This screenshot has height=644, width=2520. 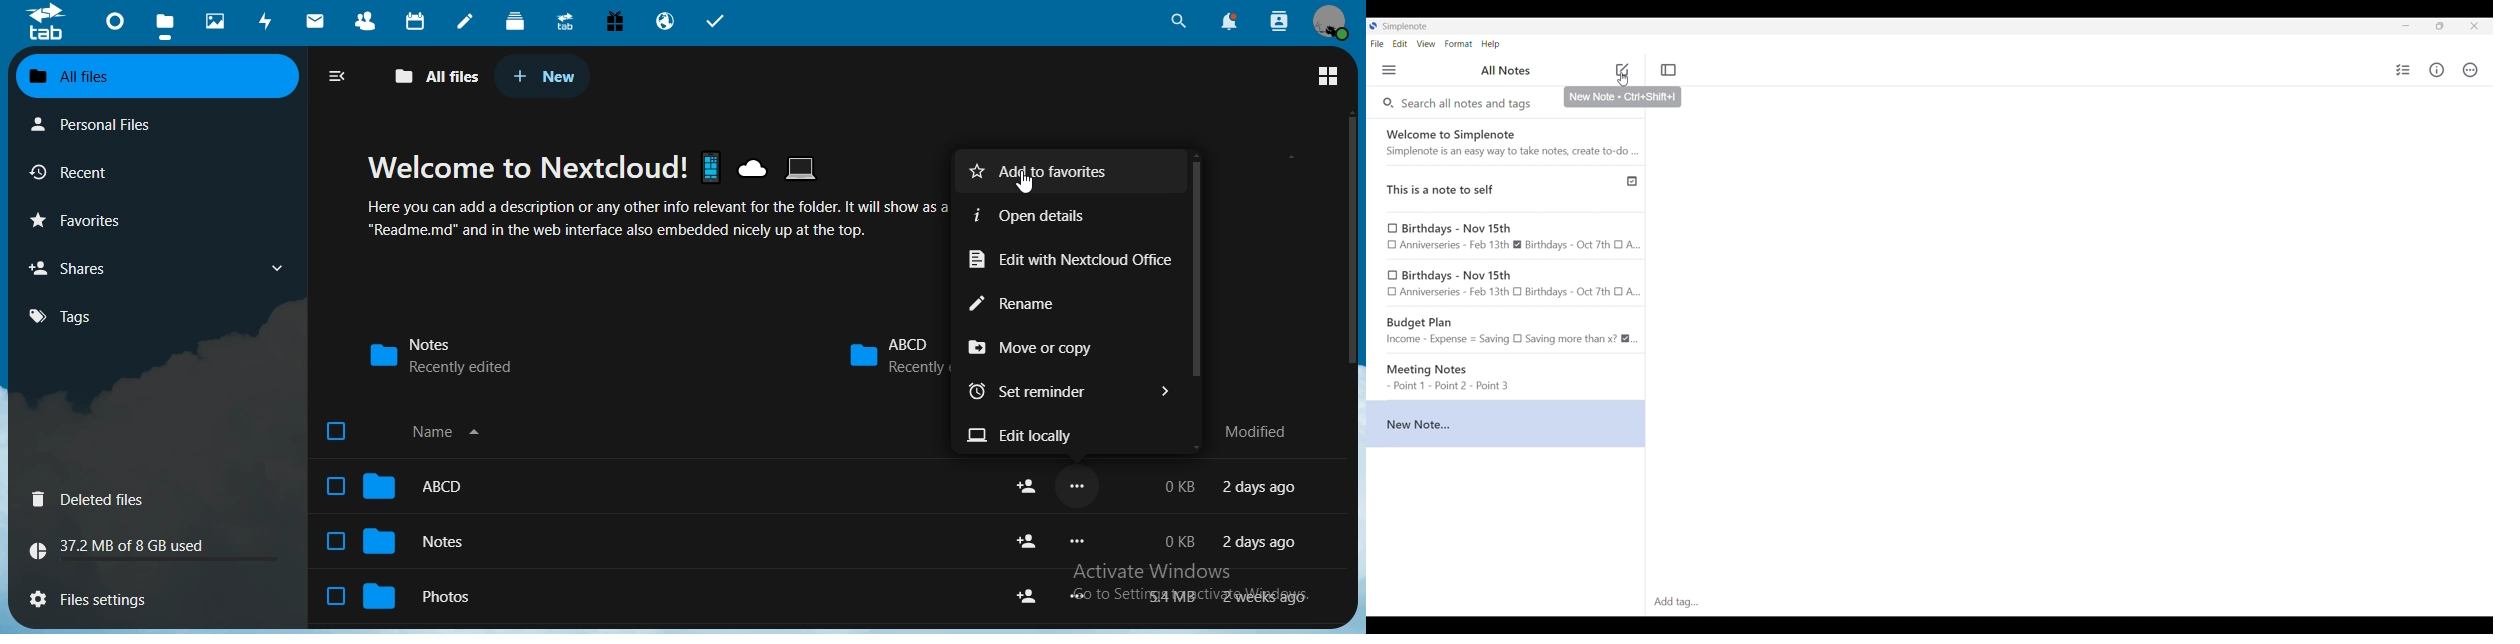 I want to click on name, so click(x=409, y=432).